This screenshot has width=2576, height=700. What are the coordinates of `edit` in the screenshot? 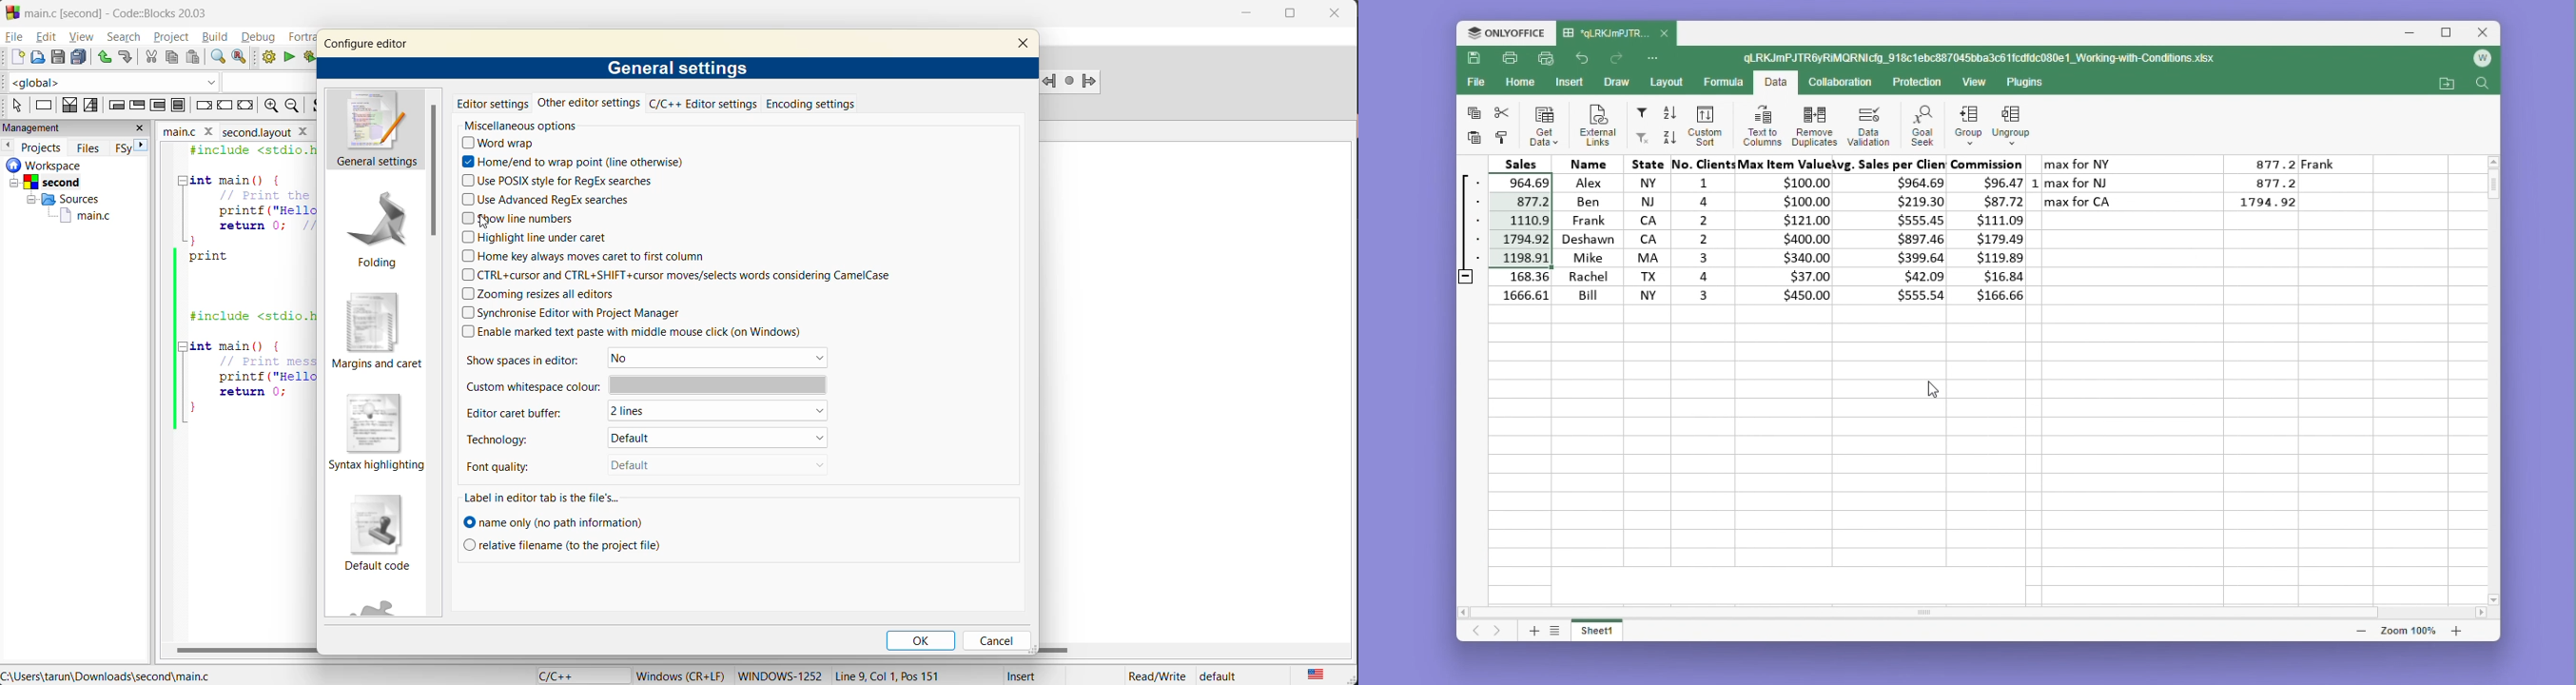 It's located at (49, 36).